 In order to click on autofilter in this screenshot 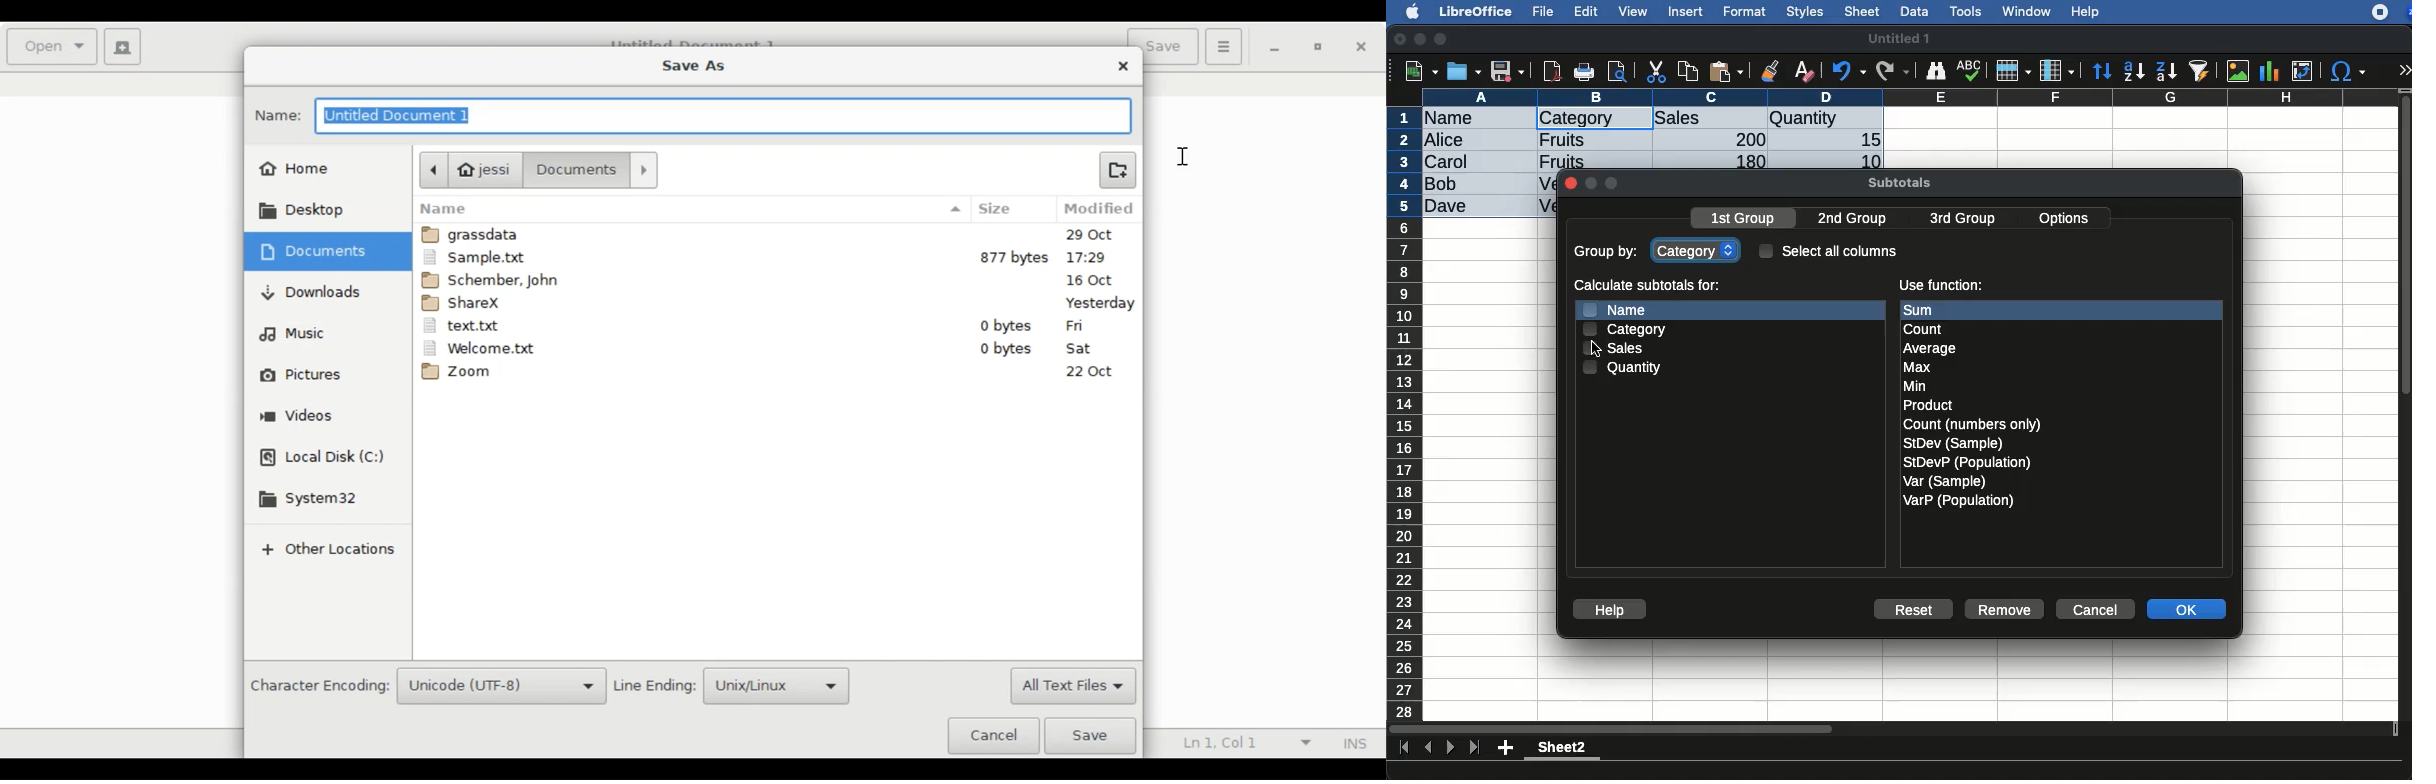, I will do `click(2200, 70)`.